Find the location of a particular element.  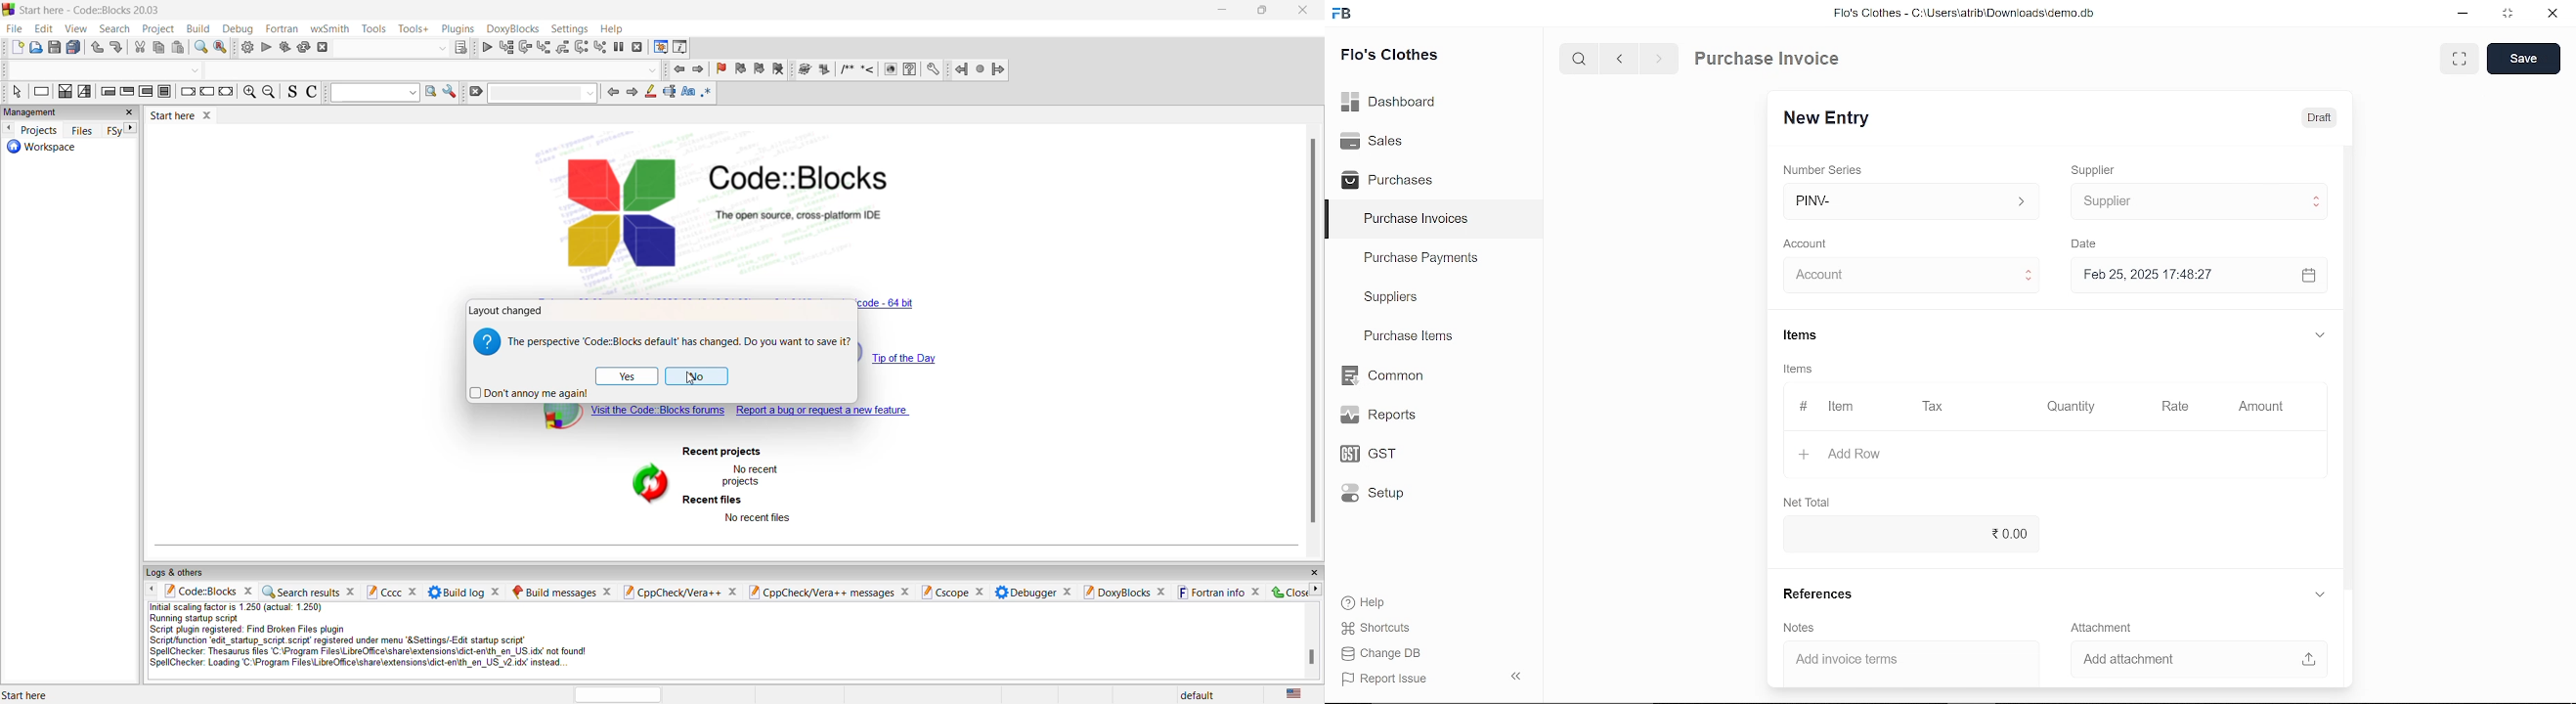

dropdown is located at coordinates (440, 48).